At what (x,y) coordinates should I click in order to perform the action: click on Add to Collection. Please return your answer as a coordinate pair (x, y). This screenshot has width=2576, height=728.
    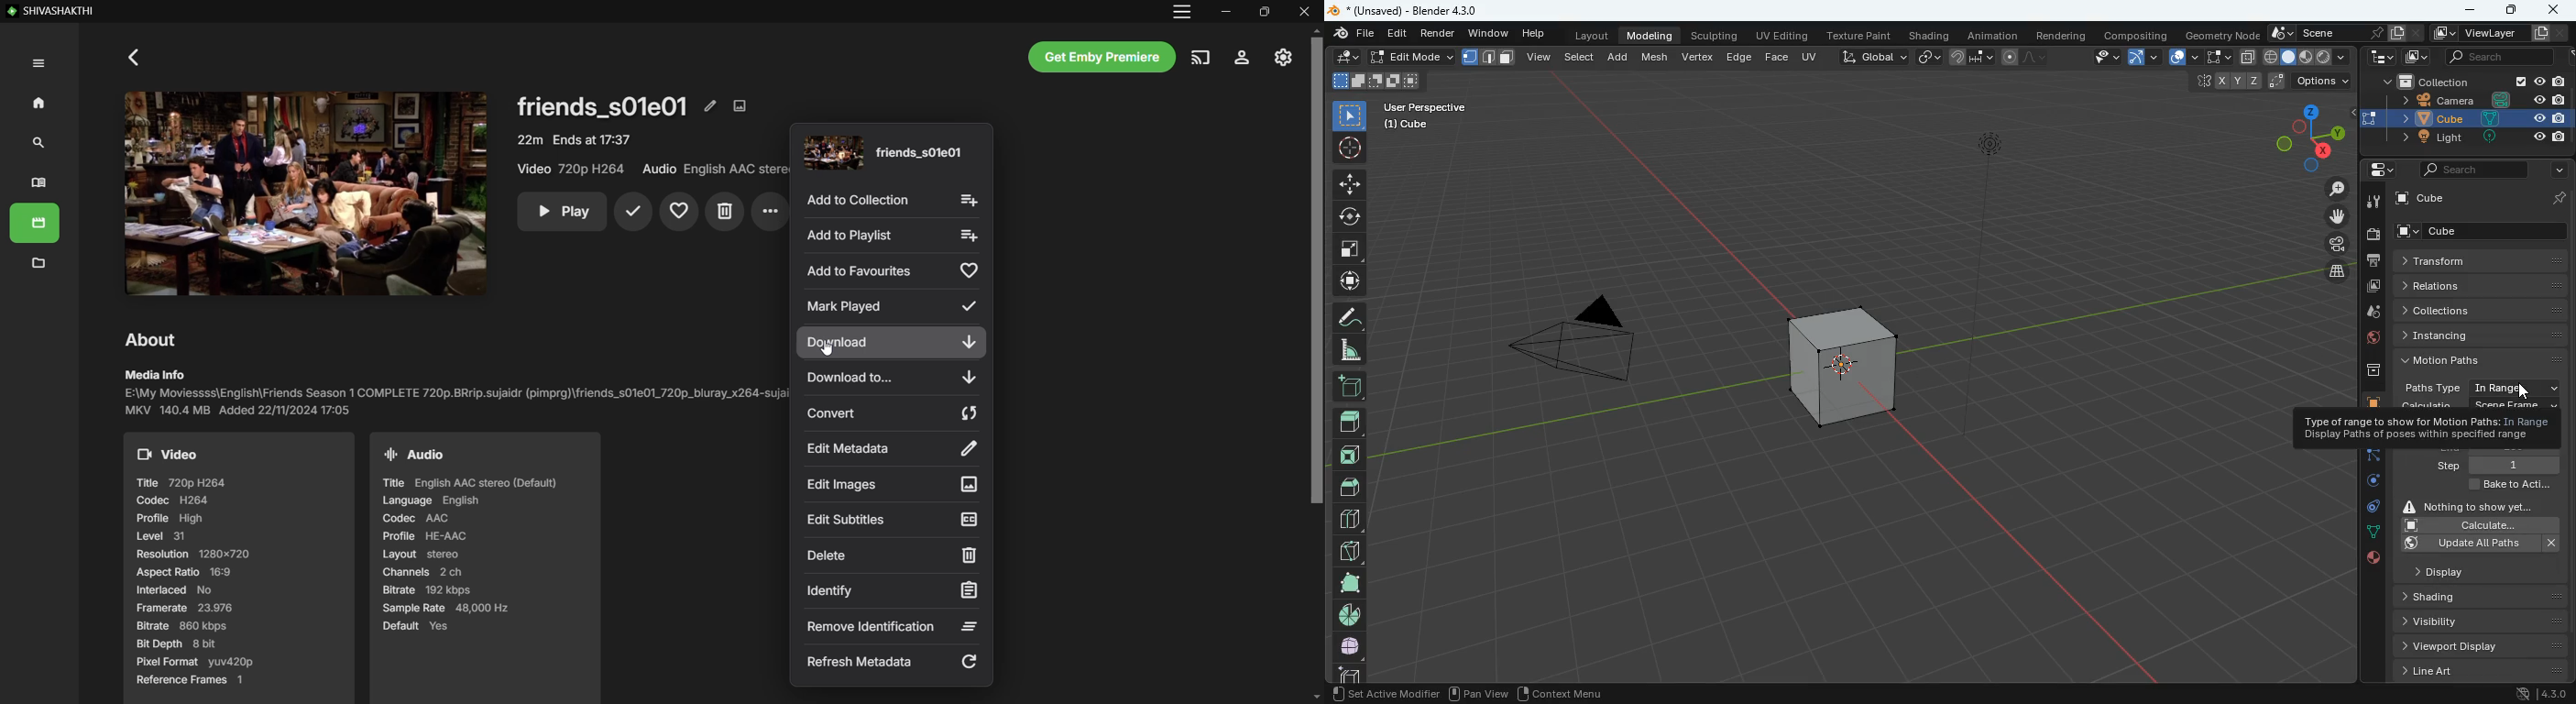
    Looking at the image, I should click on (891, 199).